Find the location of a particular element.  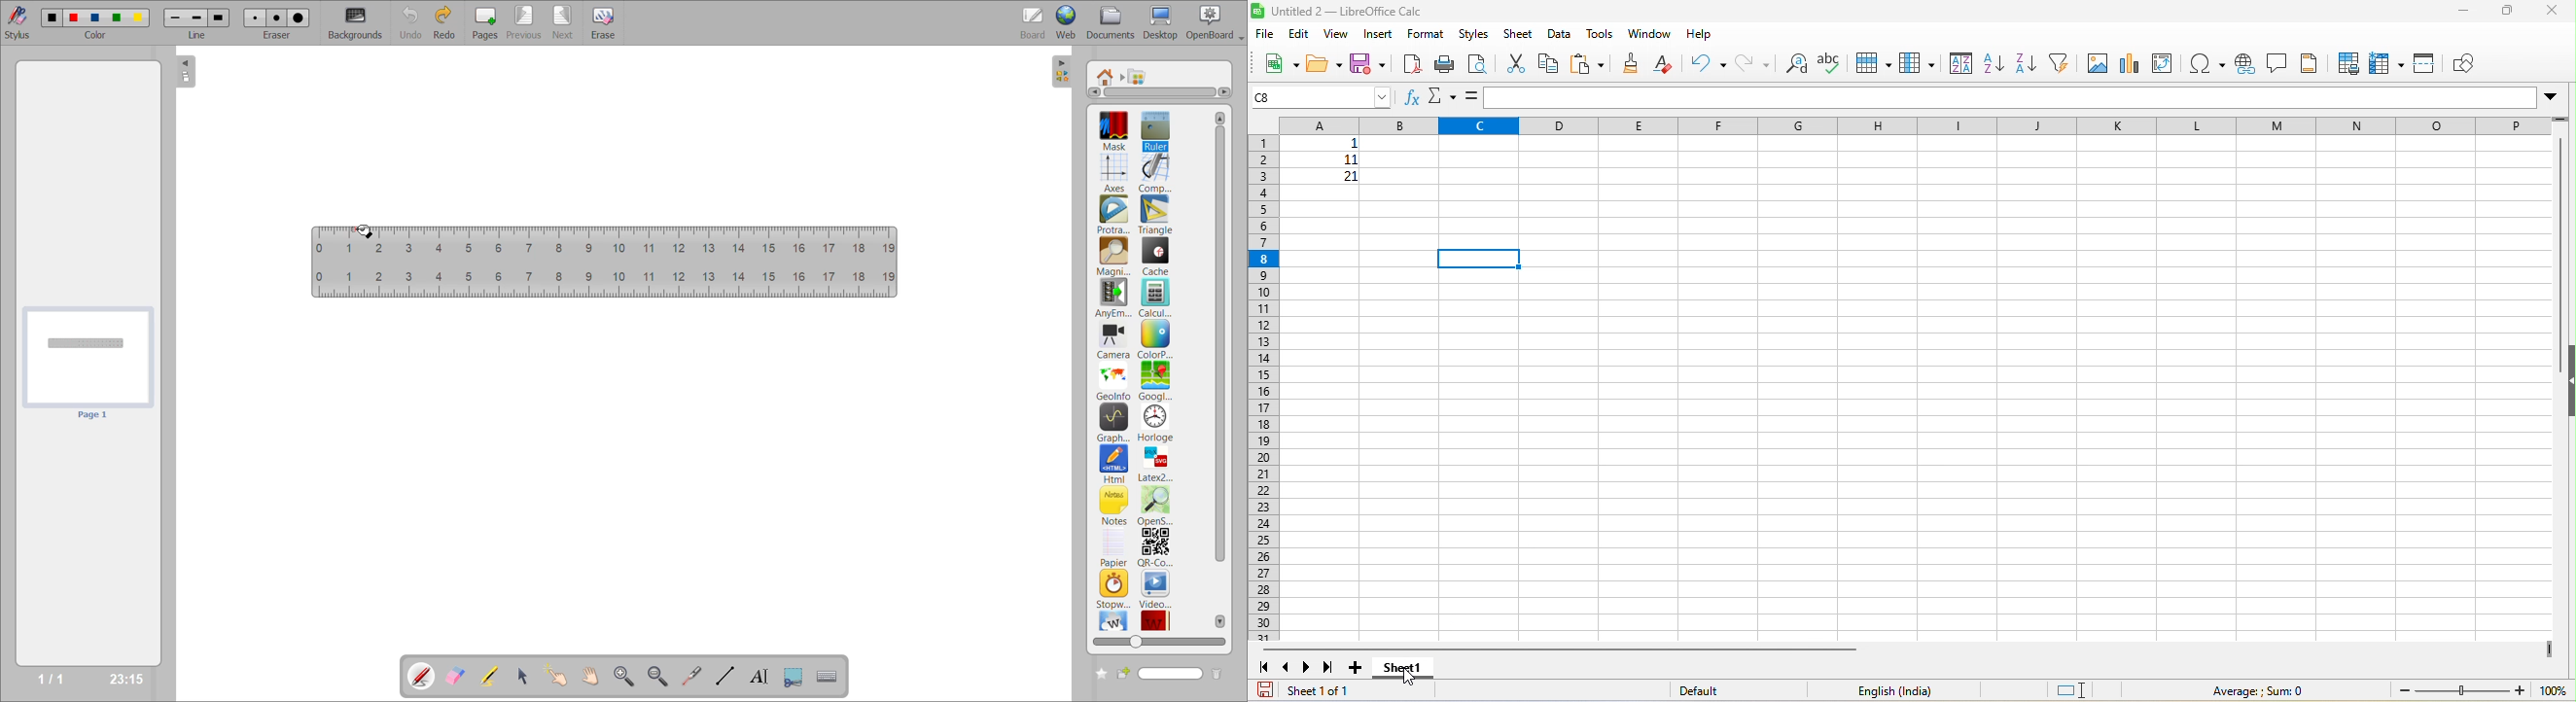

undo is located at coordinates (1709, 64).